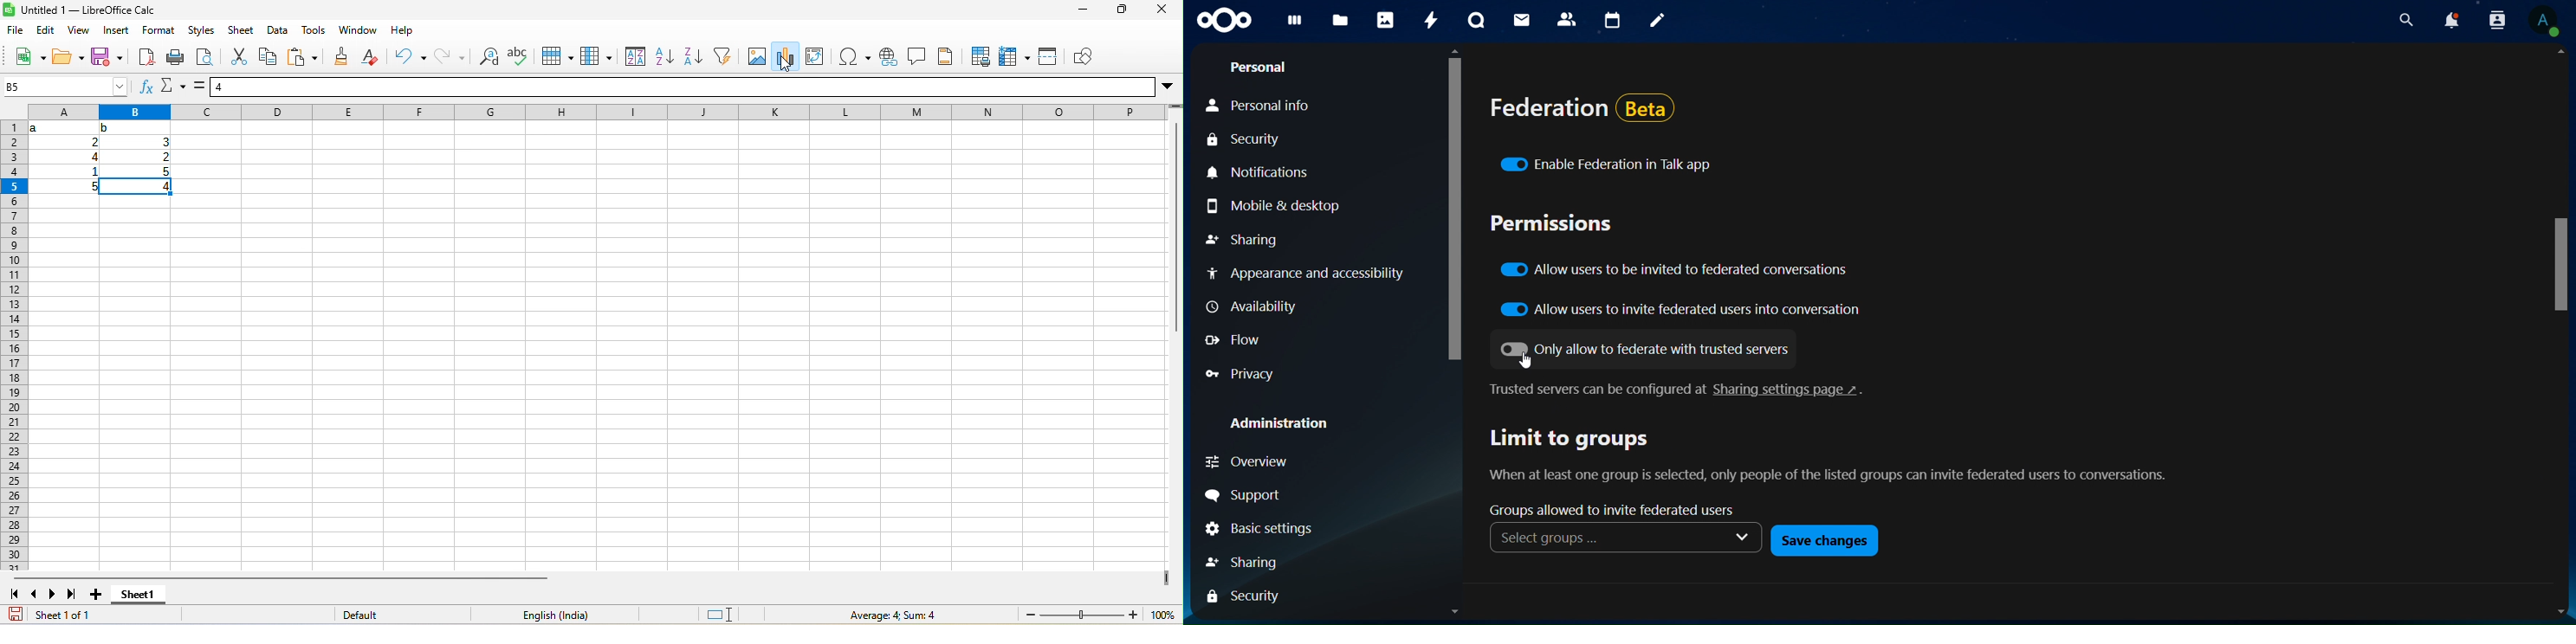  Describe the element at coordinates (1679, 270) in the screenshot. I see `allow users to be invited to federated conversations` at that location.